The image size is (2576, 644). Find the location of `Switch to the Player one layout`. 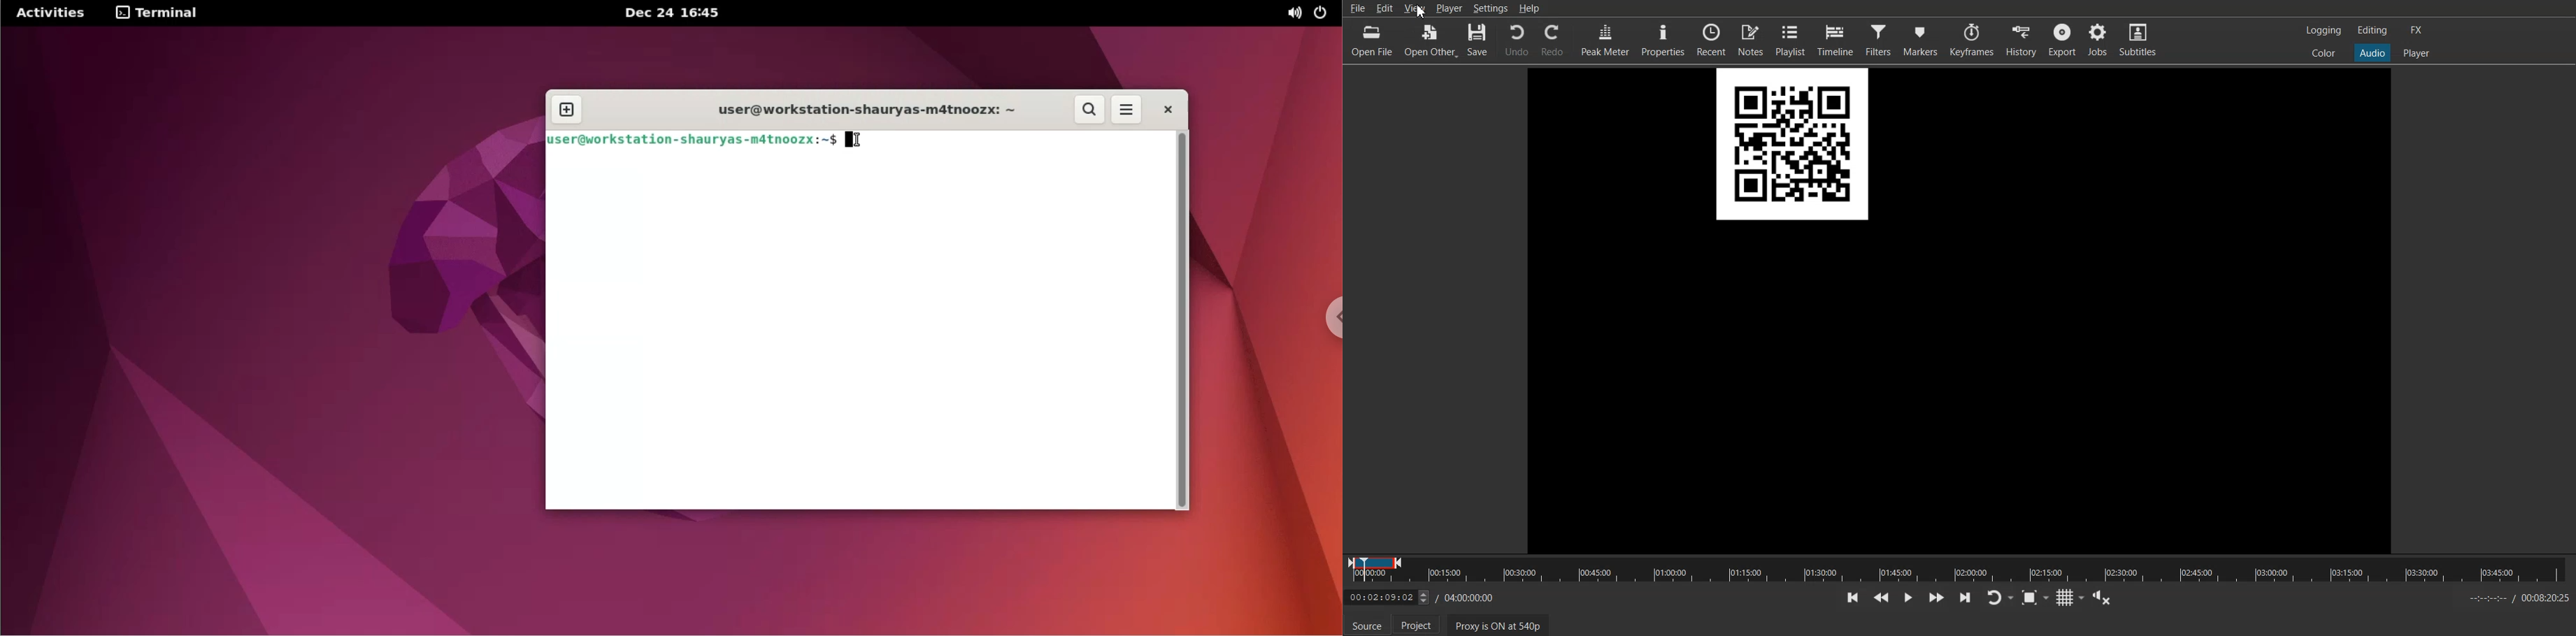

Switch to the Player one layout is located at coordinates (2418, 53).